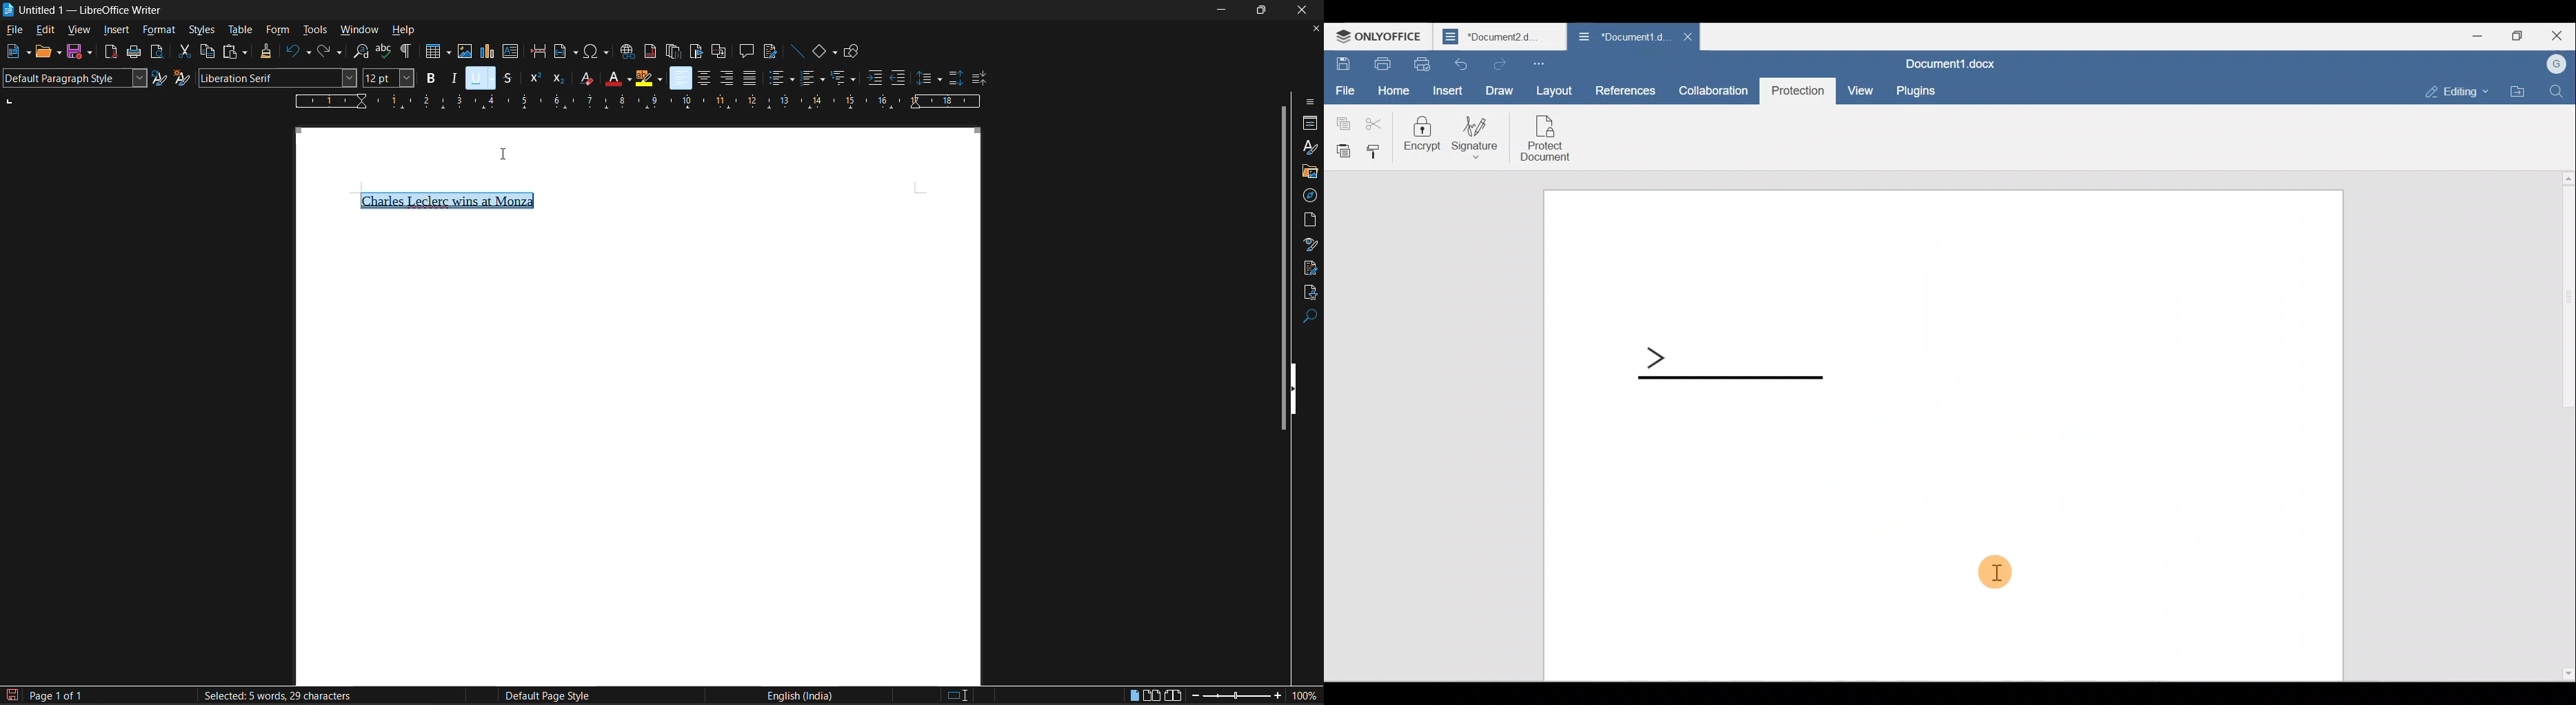  Describe the element at coordinates (2560, 63) in the screenshot. I see `Account name` at that location.